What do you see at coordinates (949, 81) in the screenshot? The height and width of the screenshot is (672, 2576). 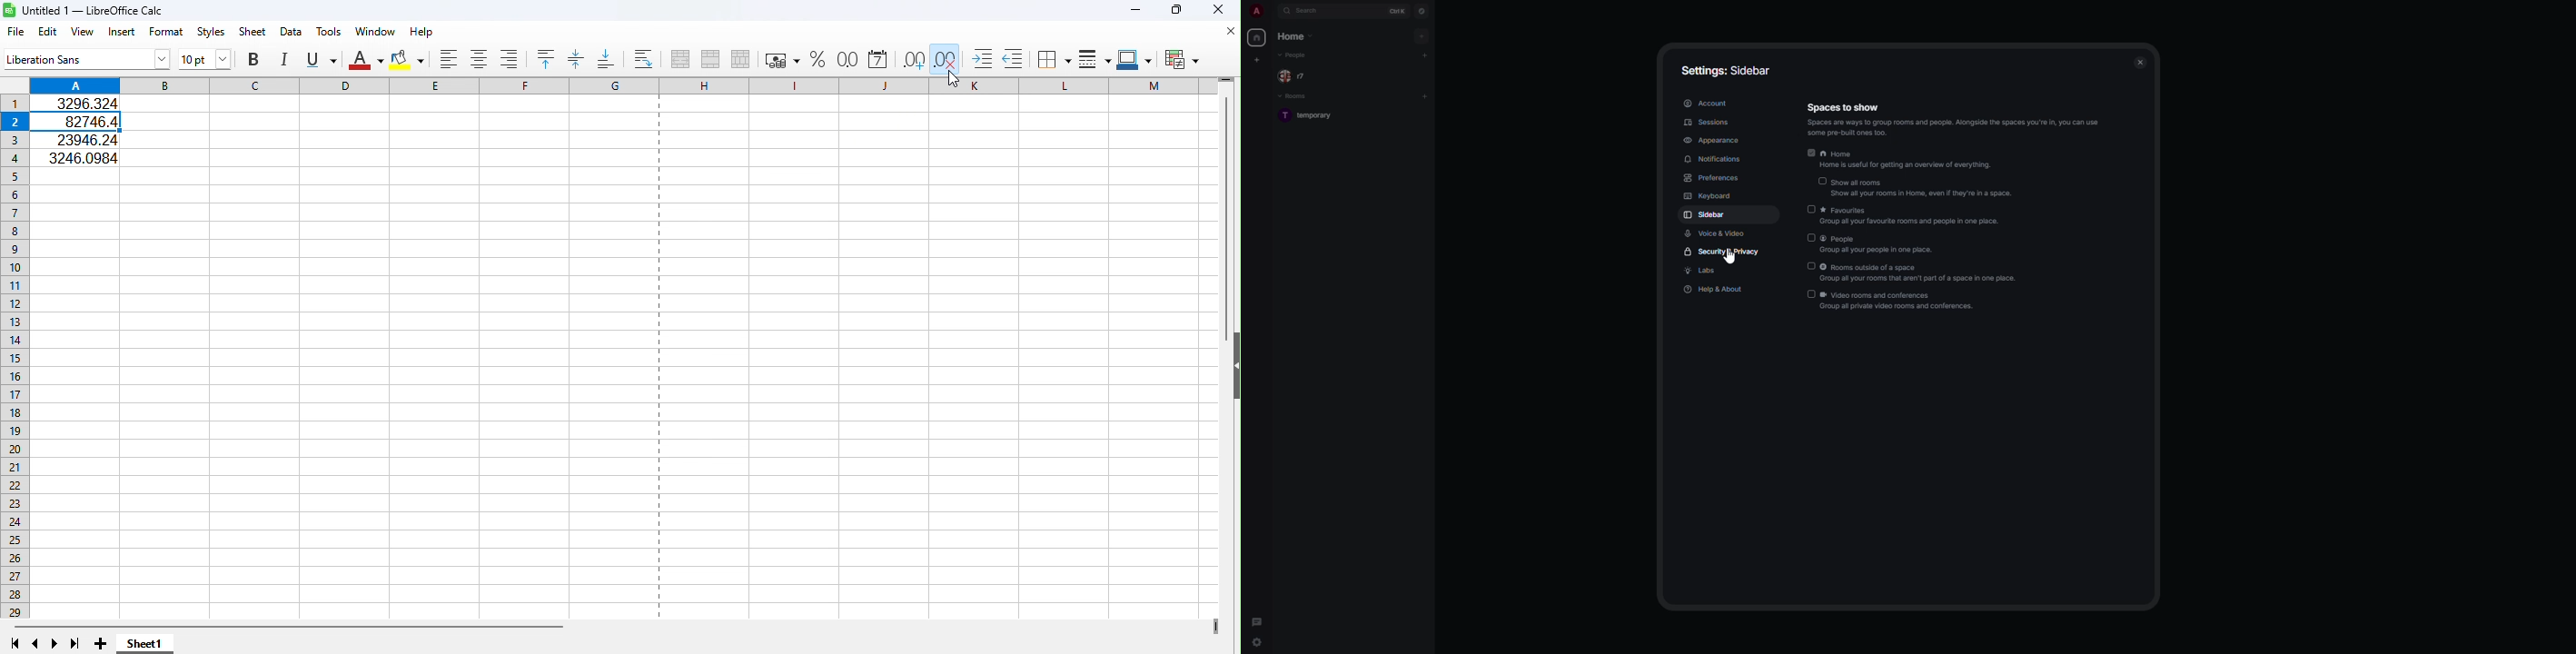 I see `Cursor` at bounding box center [949, 81].